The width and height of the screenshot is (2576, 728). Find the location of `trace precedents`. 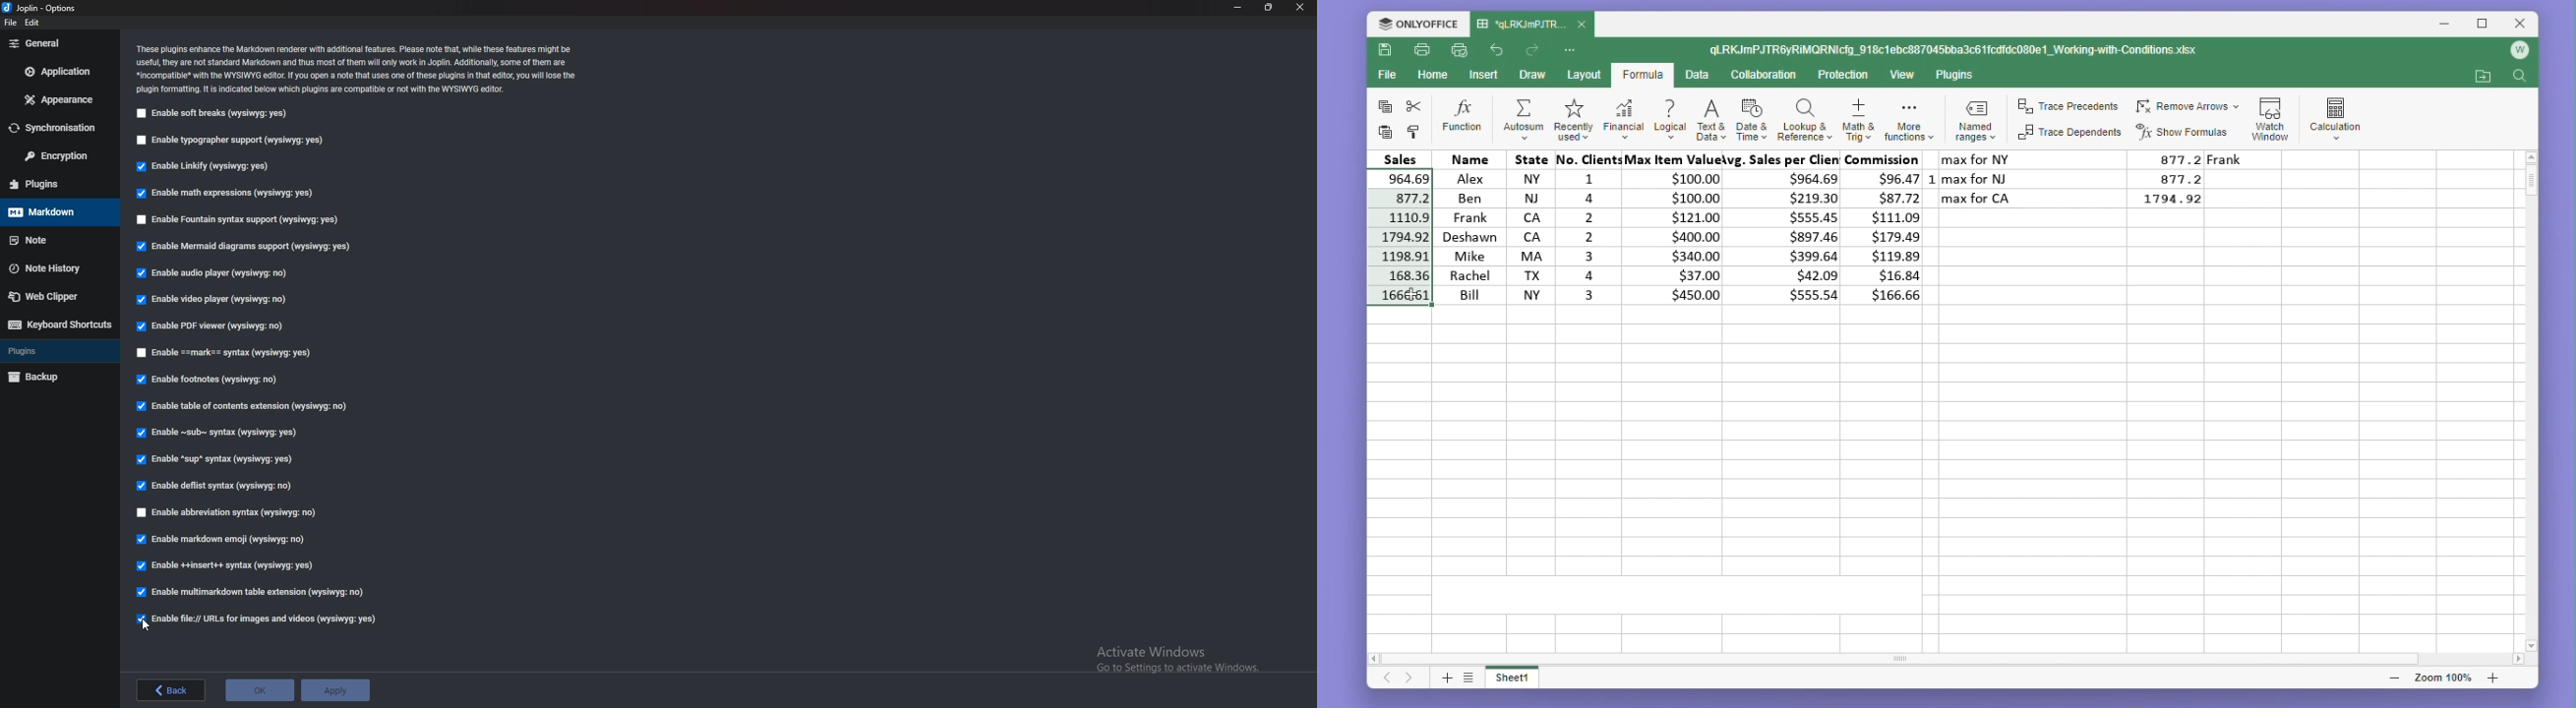

trace precedents is located at coordinates (2070, 108).